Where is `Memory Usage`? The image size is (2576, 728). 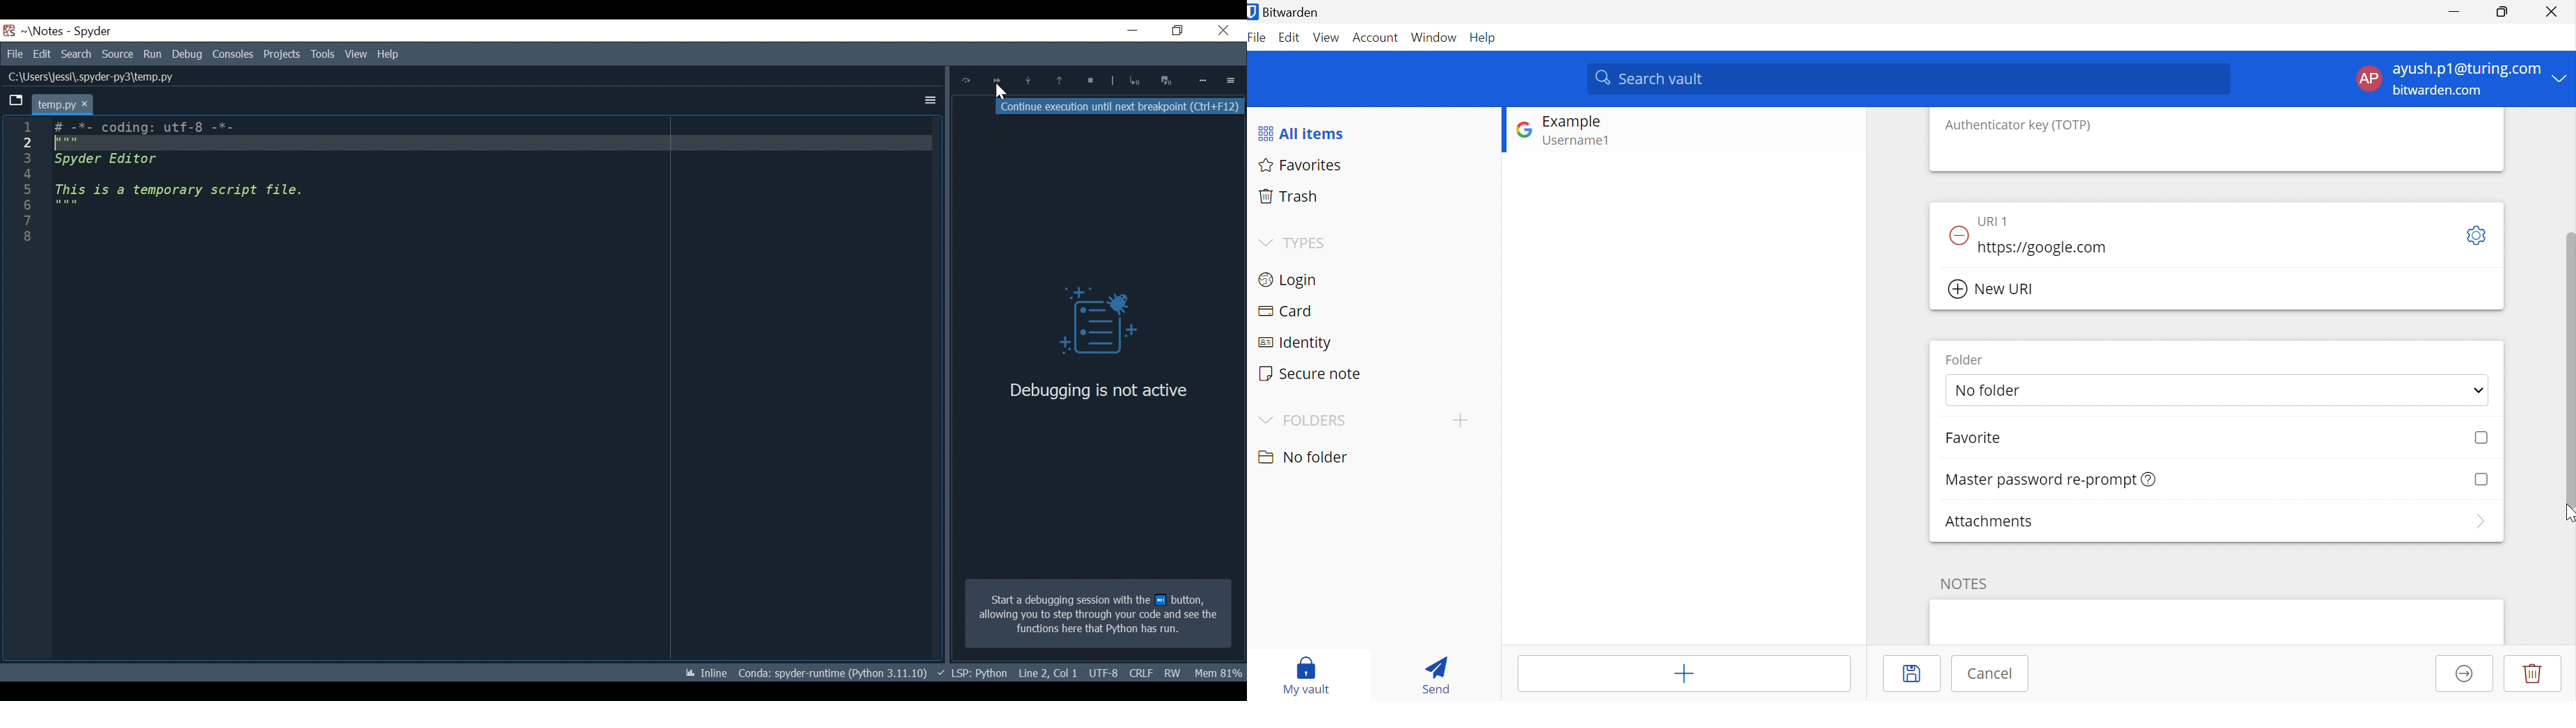
Memory Usage is located at coordinates (1220, 670).